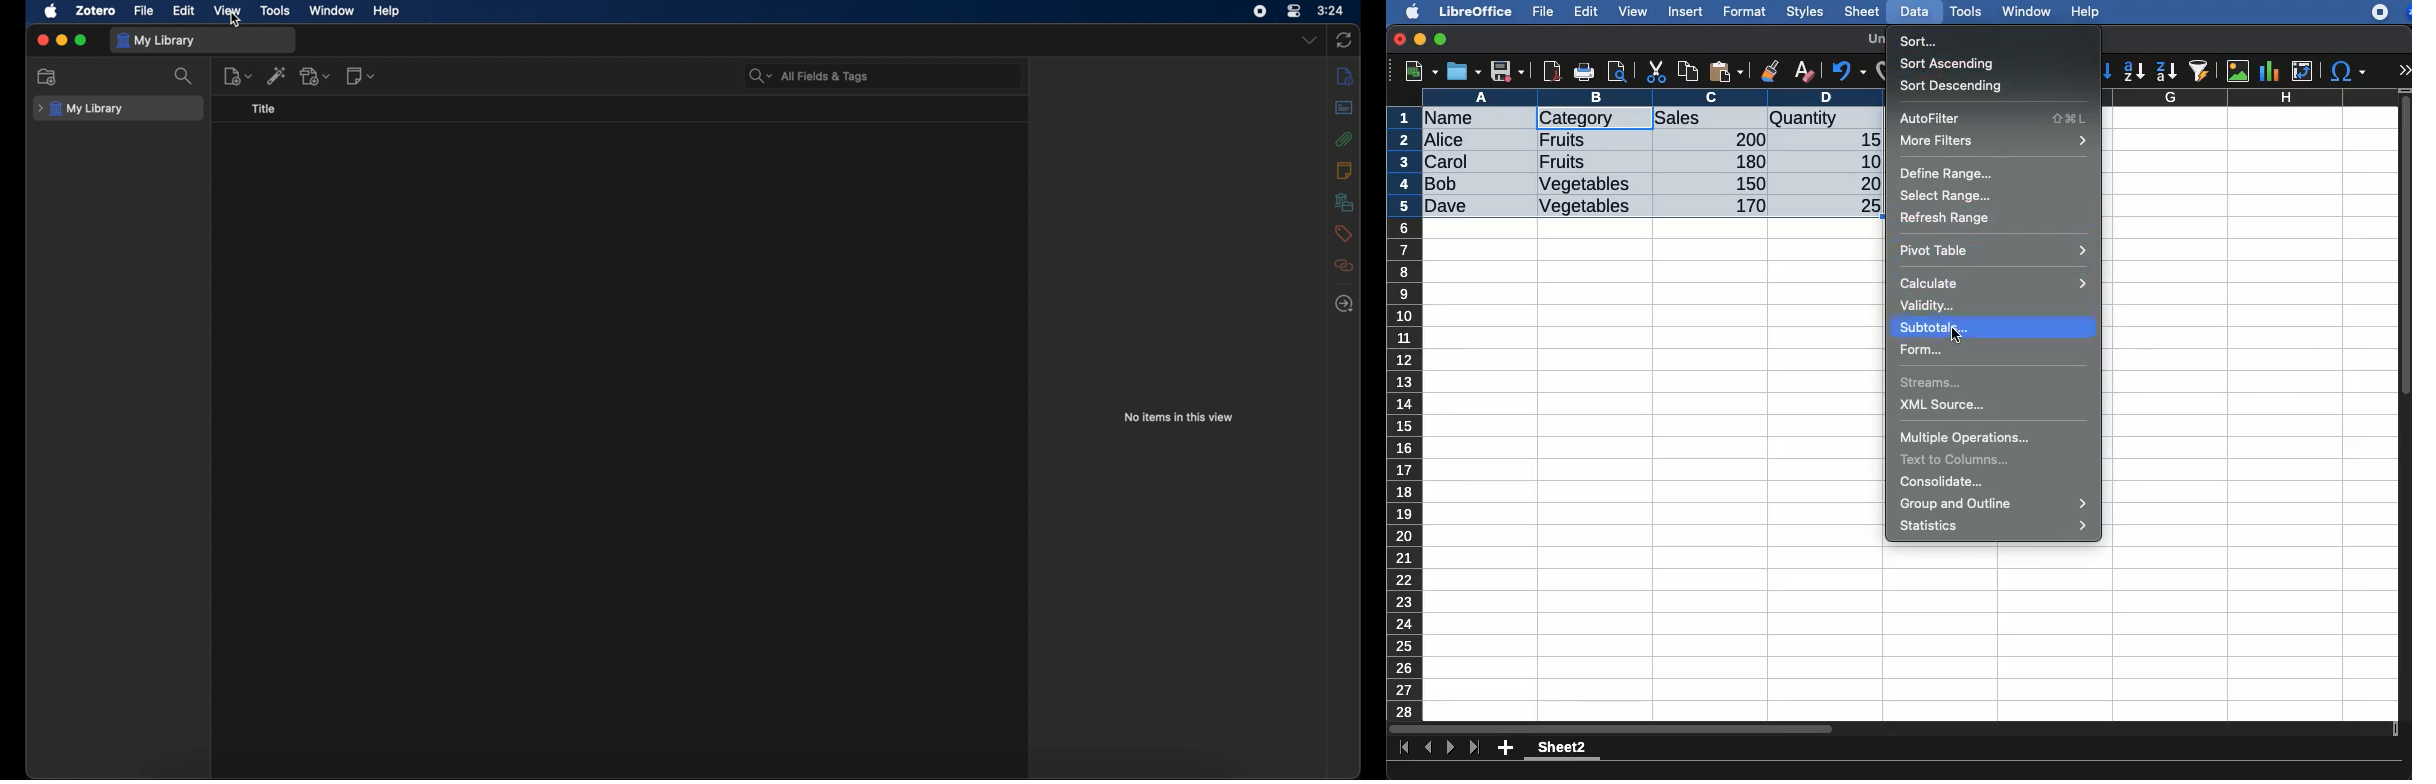 The width and height of the screenshot is (2436, 784). Describe the element at coordinates (1946, 482) in the screenshot. I see `consolidate` at that location.